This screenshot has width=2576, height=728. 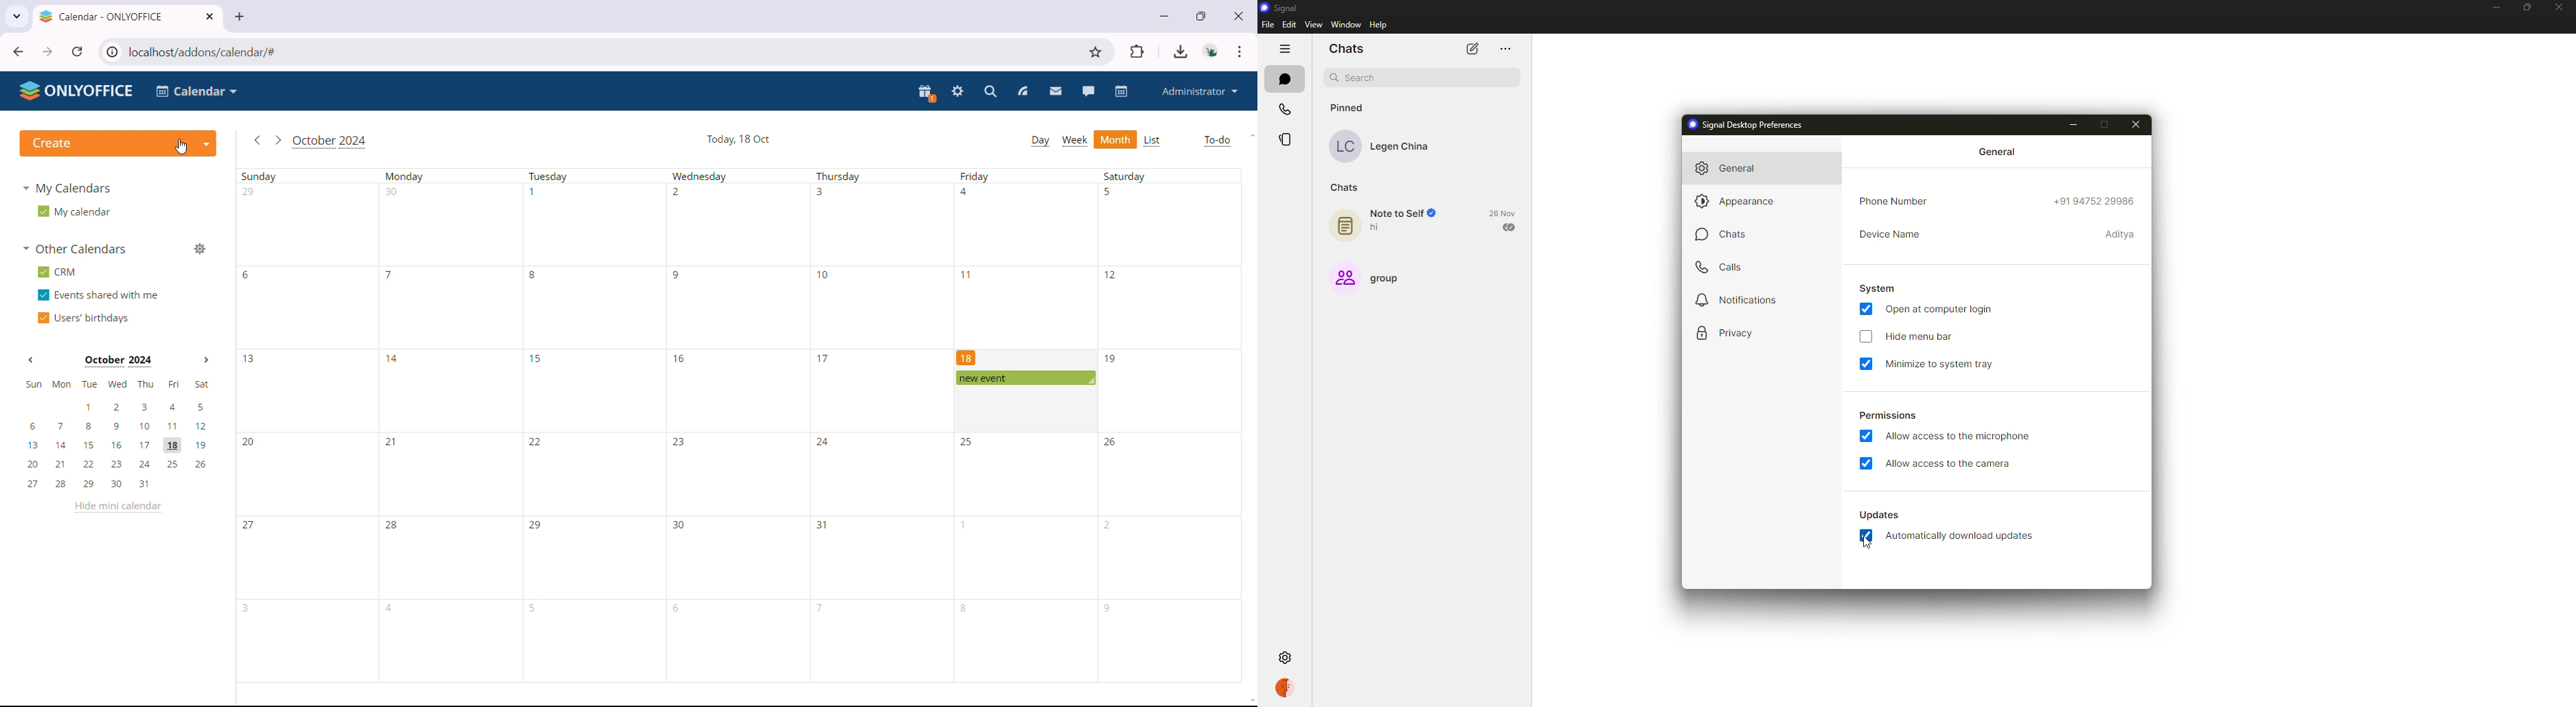 What do you see at coordinates (391, 608) in the screenshot?
I see `4` at bounding box center [391, 608].